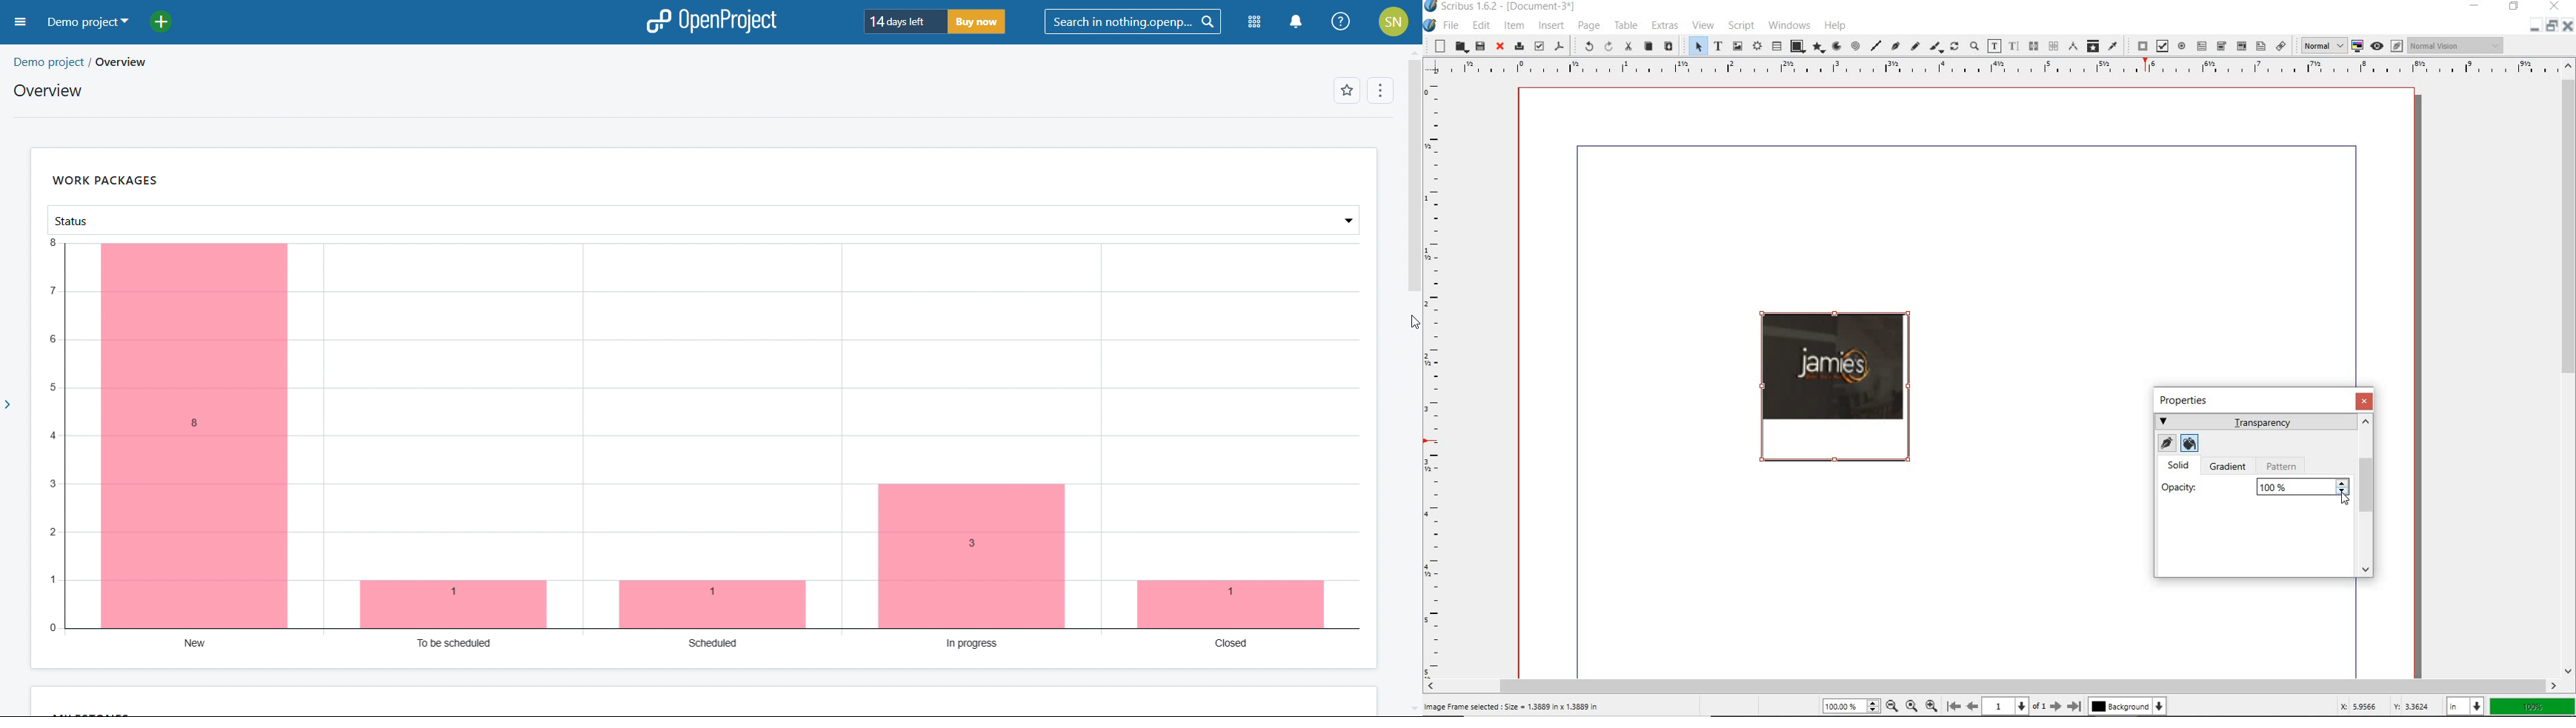 This screenshot has height=728, width=2576. Describe the element at coordinates (1704, 24) in the screenshot. I see `VIEW` at that location.